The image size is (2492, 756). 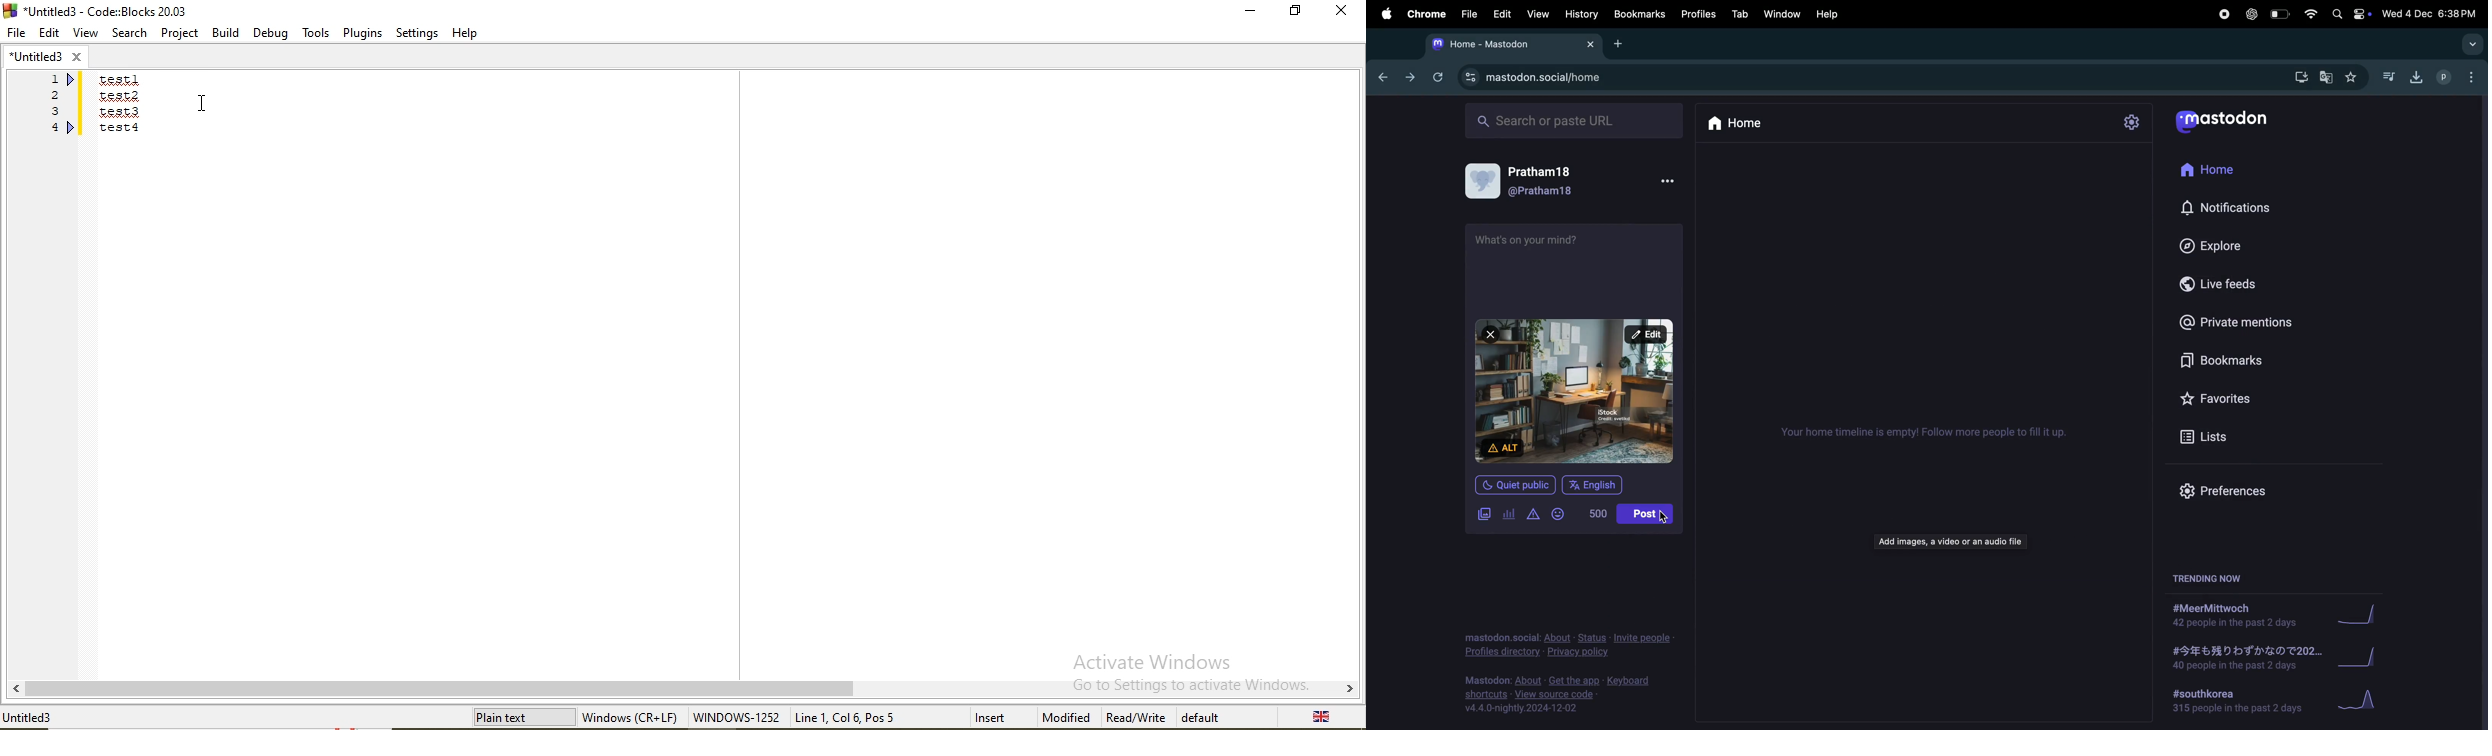 What do you see at coordinates (1340, 11) in the screenshot?
I see `Close` at bounding box center [1340, 11].